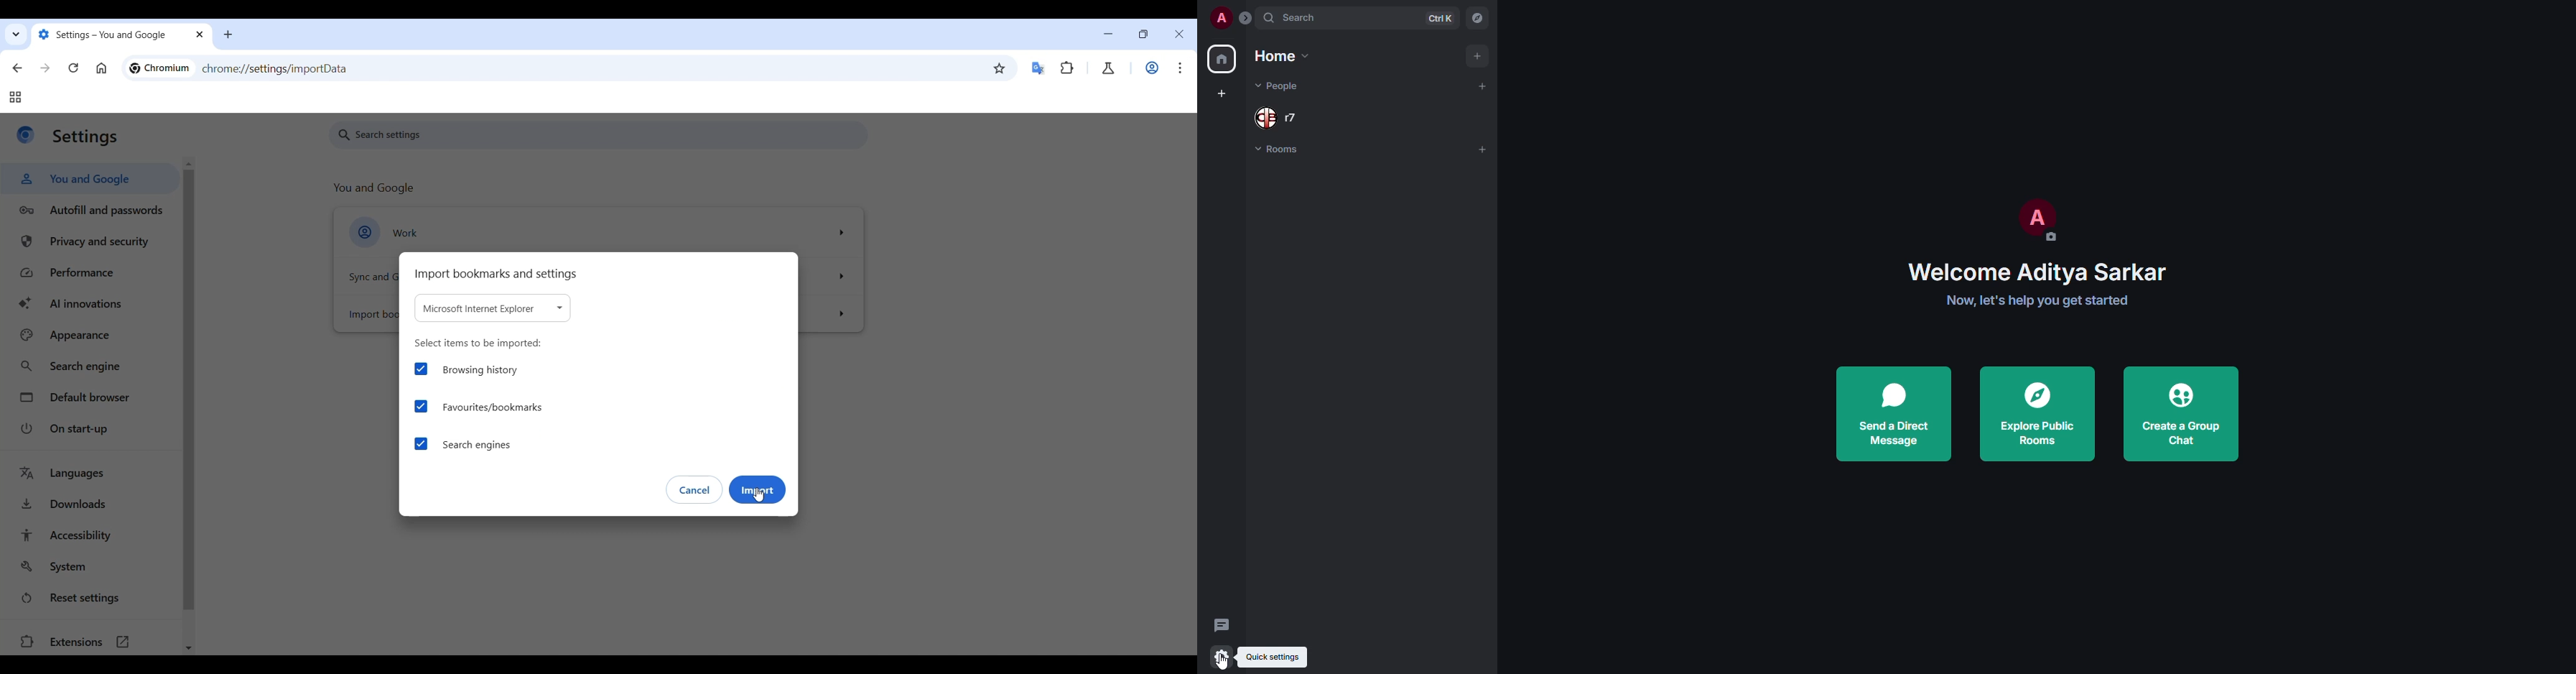 The width and height of the screenshot is (2576, 700). What do you see at coordinates (1247, 17) in the screenshot?
I see `expand` at bounding box center [1247, 17].